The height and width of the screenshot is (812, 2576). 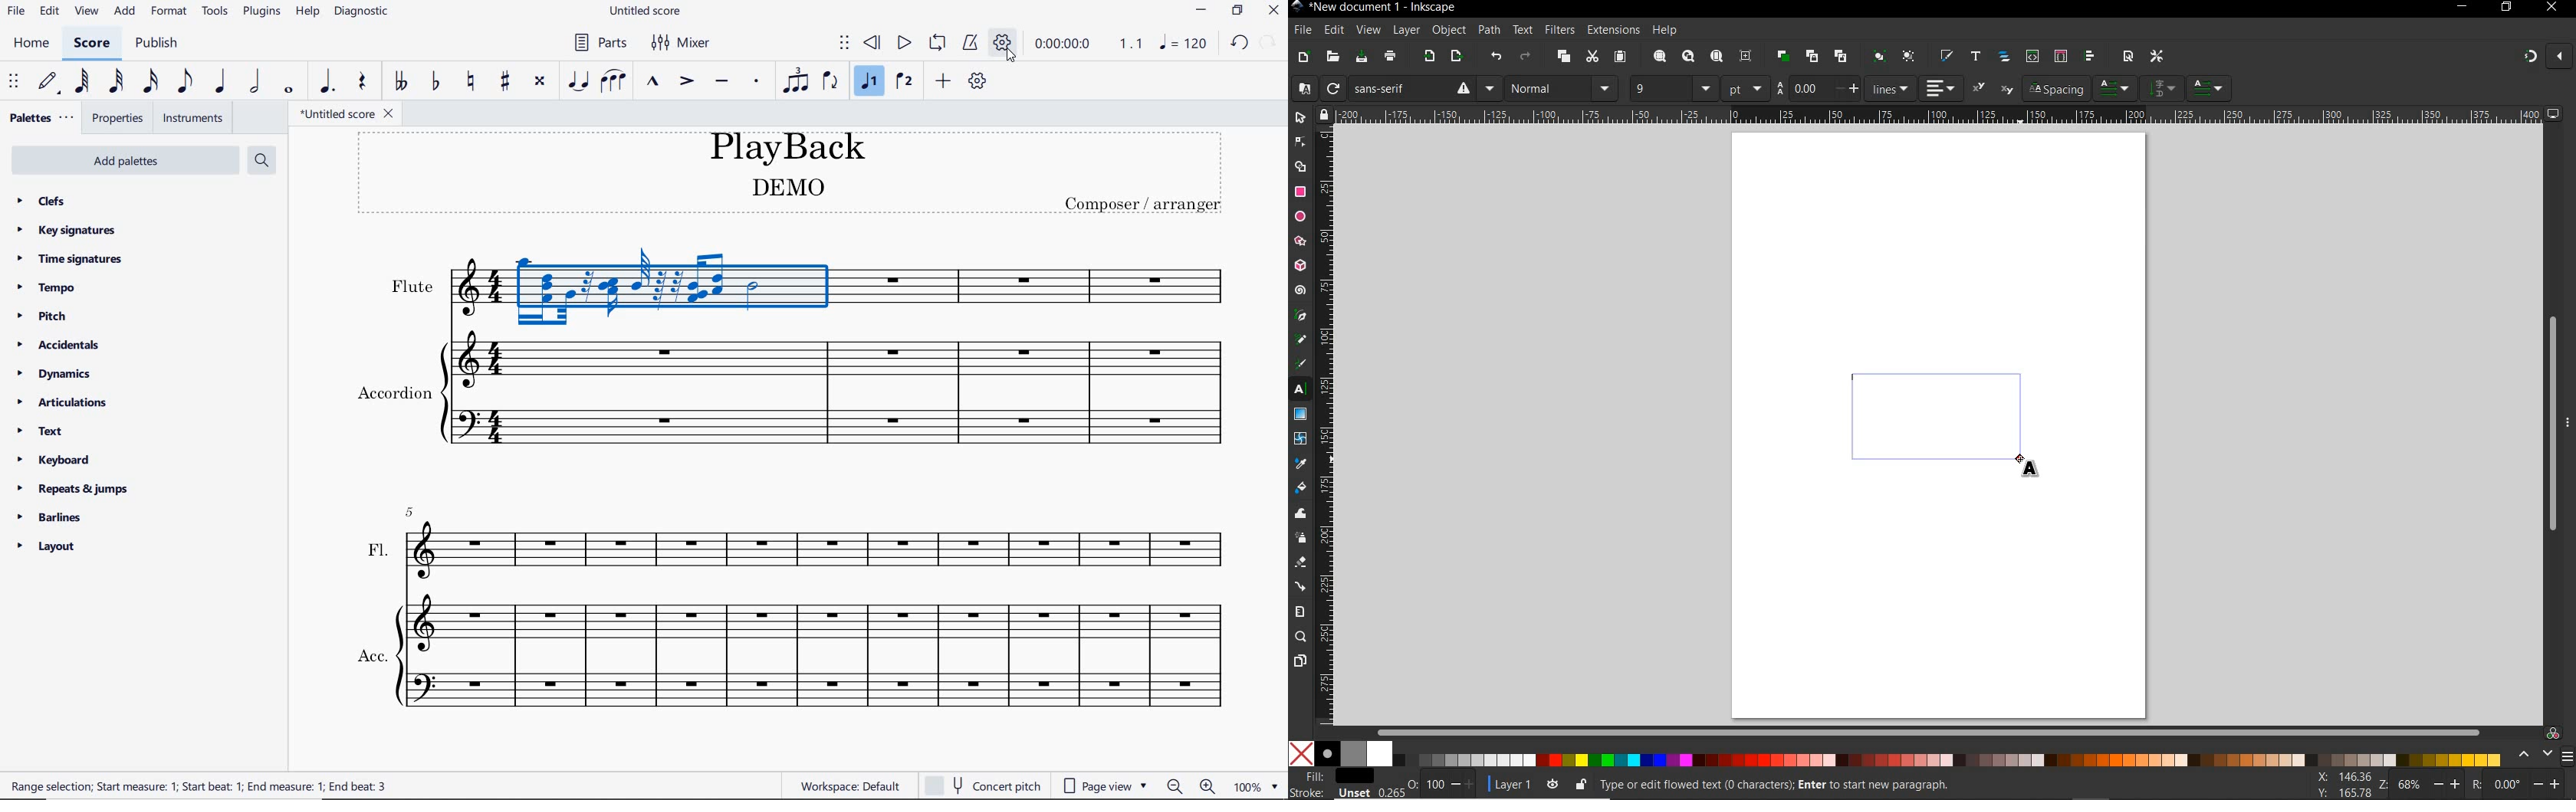 What do you see at coordinates (2032, 467) in the screenshot?
I see `cursor` at bounding box center [2032, 467].